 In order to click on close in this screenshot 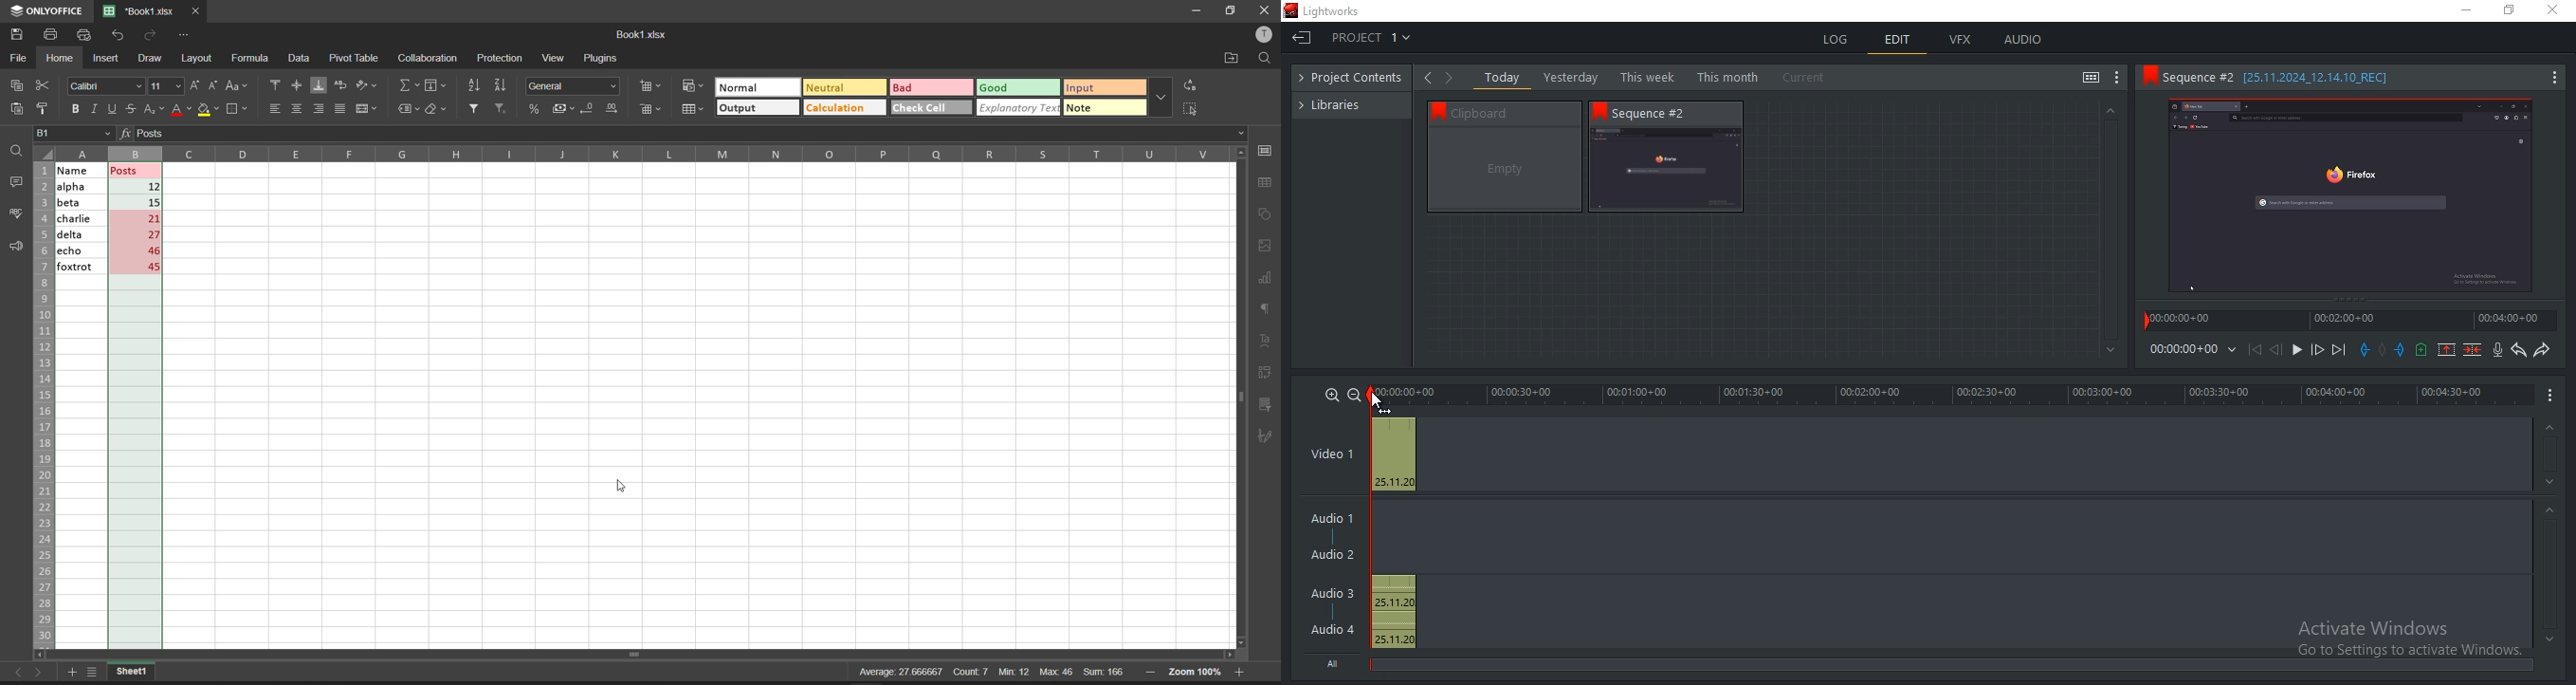, I will do `click(1268, 10)`.